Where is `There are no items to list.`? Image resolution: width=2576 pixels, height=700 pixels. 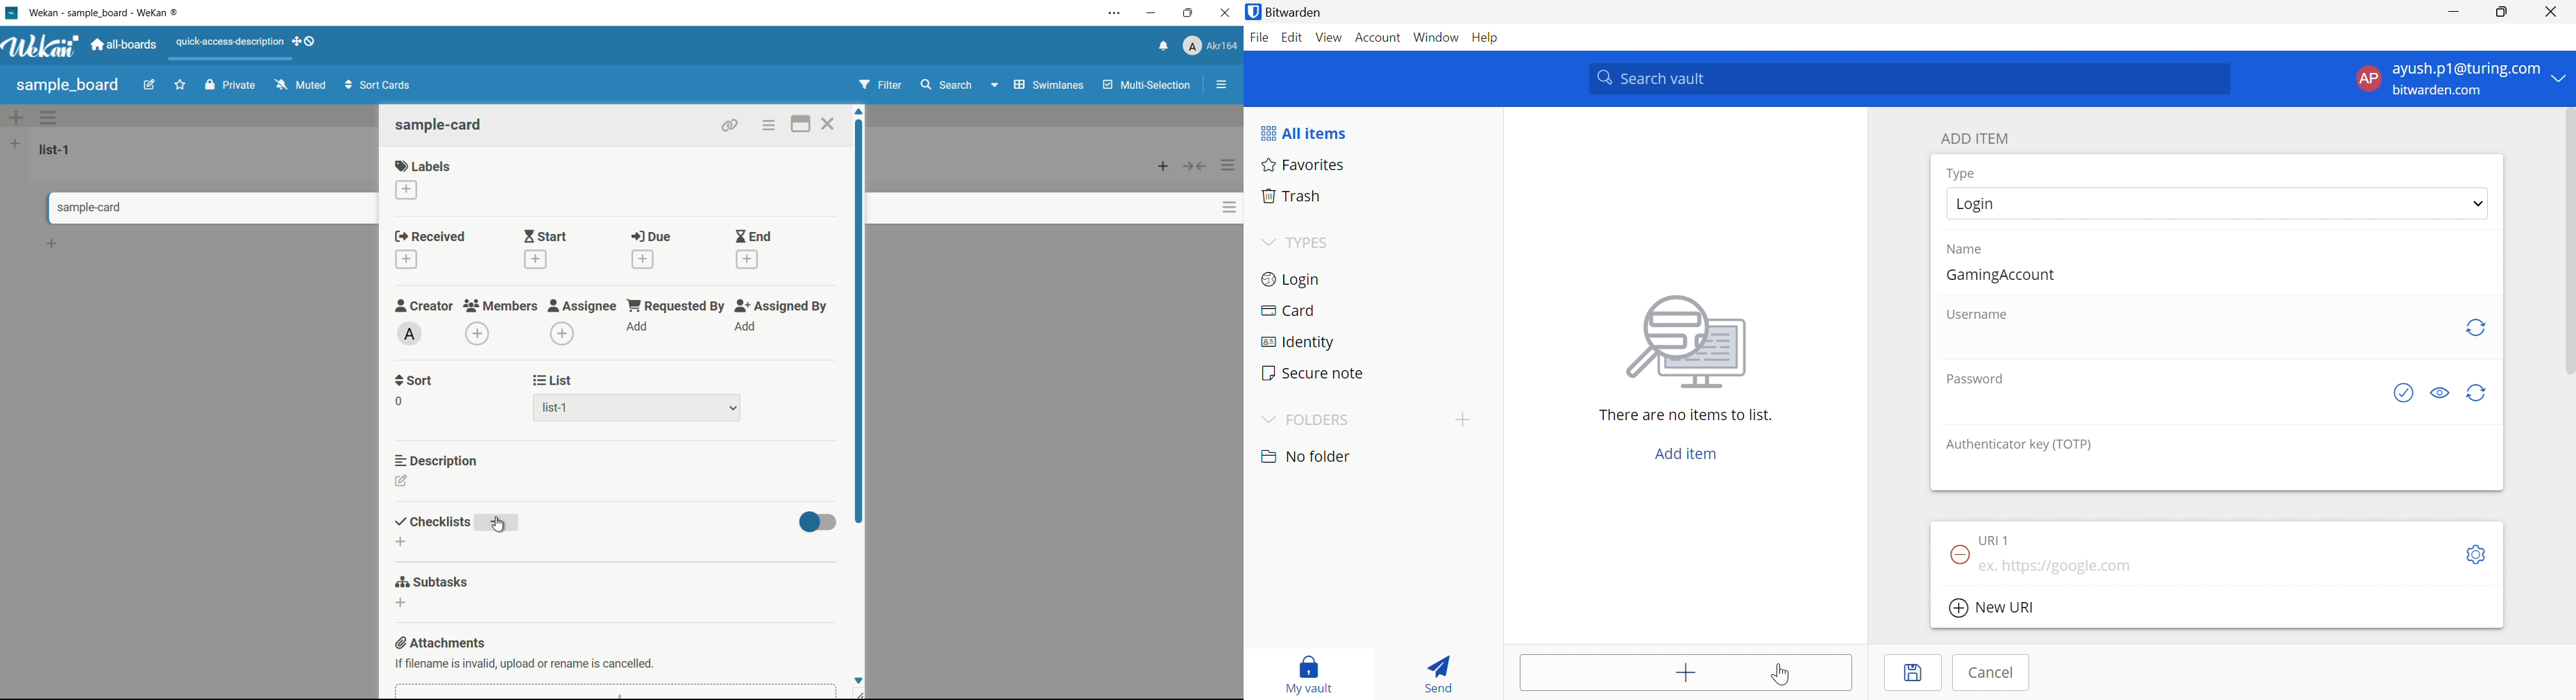
There are no items to list. is located at coordinates (1686, 417).